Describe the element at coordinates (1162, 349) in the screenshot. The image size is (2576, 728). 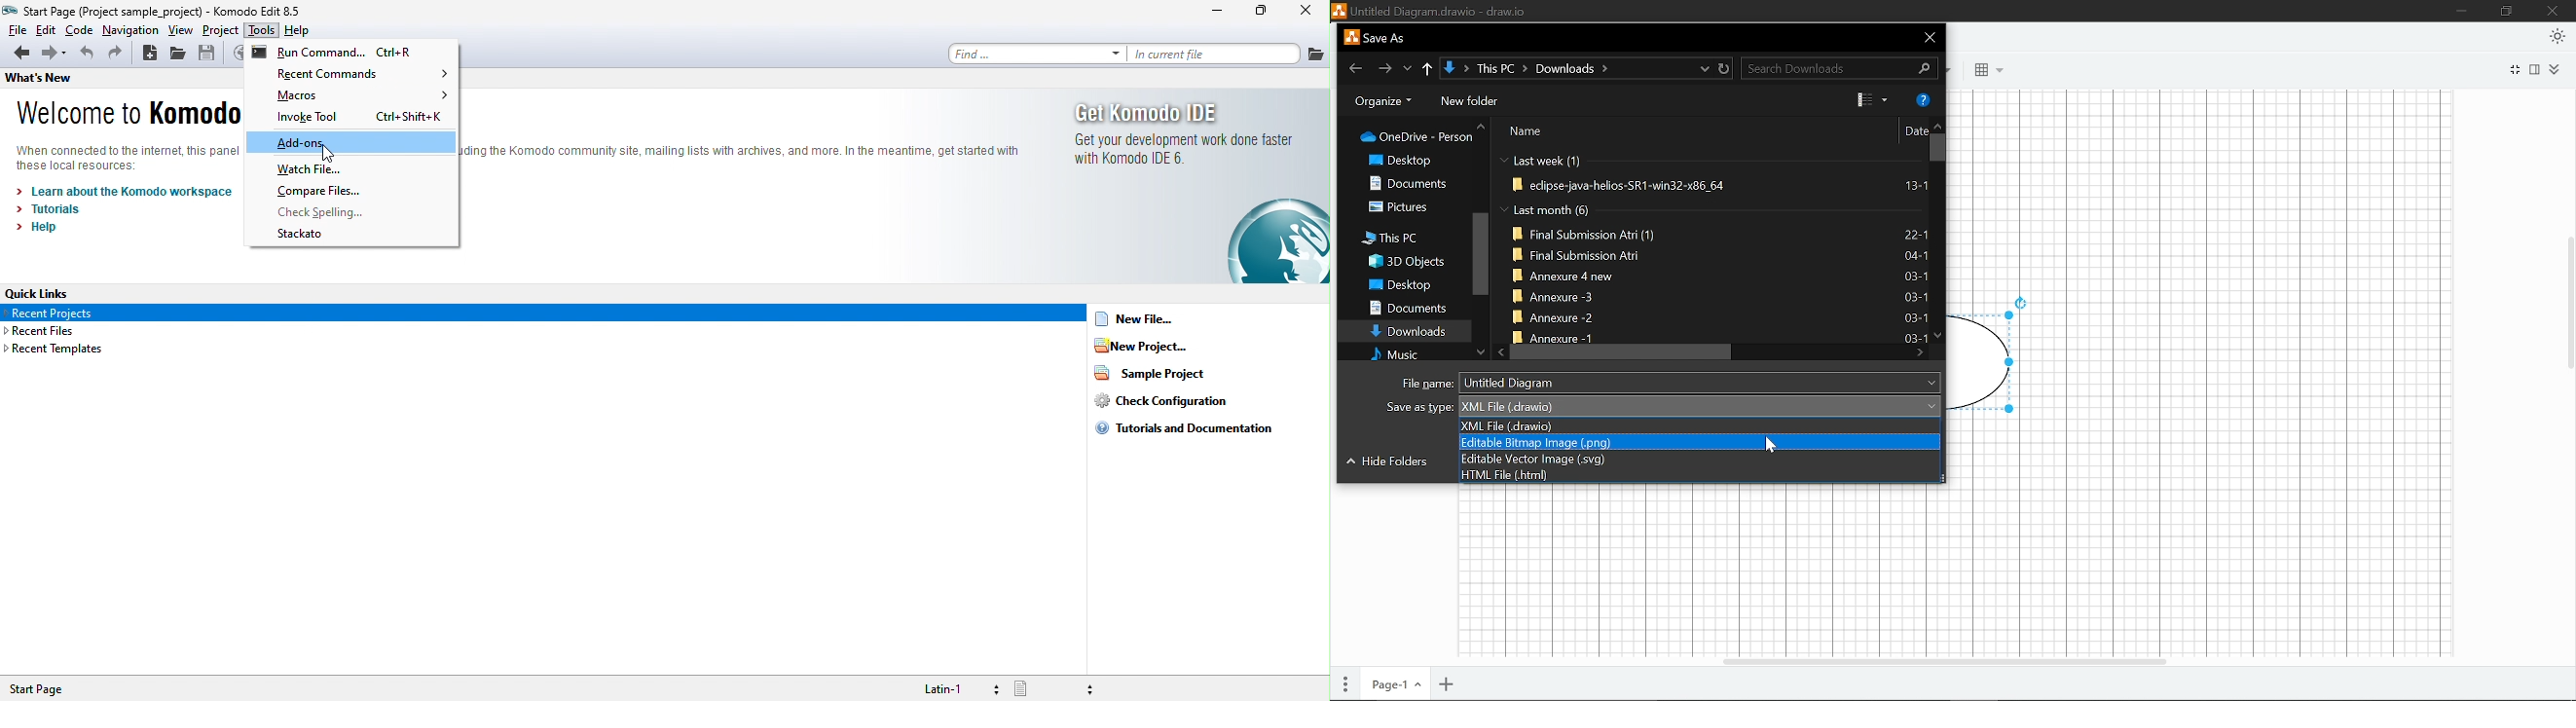
I see `new project` at that location.